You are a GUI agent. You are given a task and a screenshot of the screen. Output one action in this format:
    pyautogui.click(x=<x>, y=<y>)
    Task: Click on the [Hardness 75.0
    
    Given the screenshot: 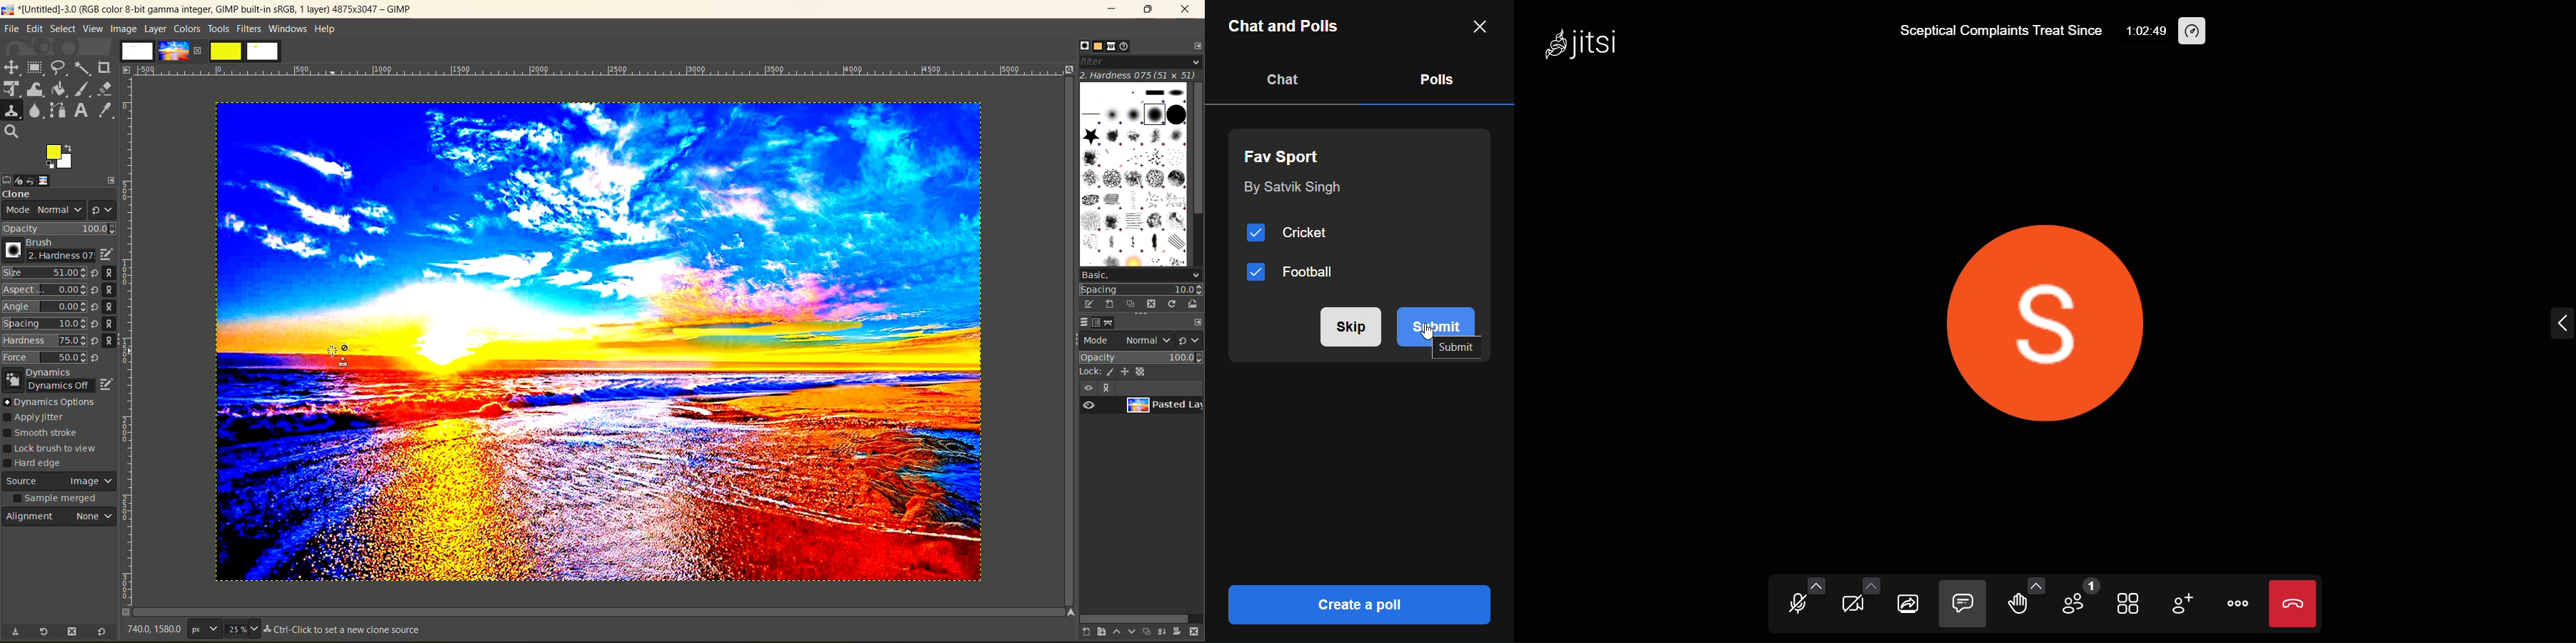 What is the action you would take?
    pyautogui.click(x=44, y=339)
    